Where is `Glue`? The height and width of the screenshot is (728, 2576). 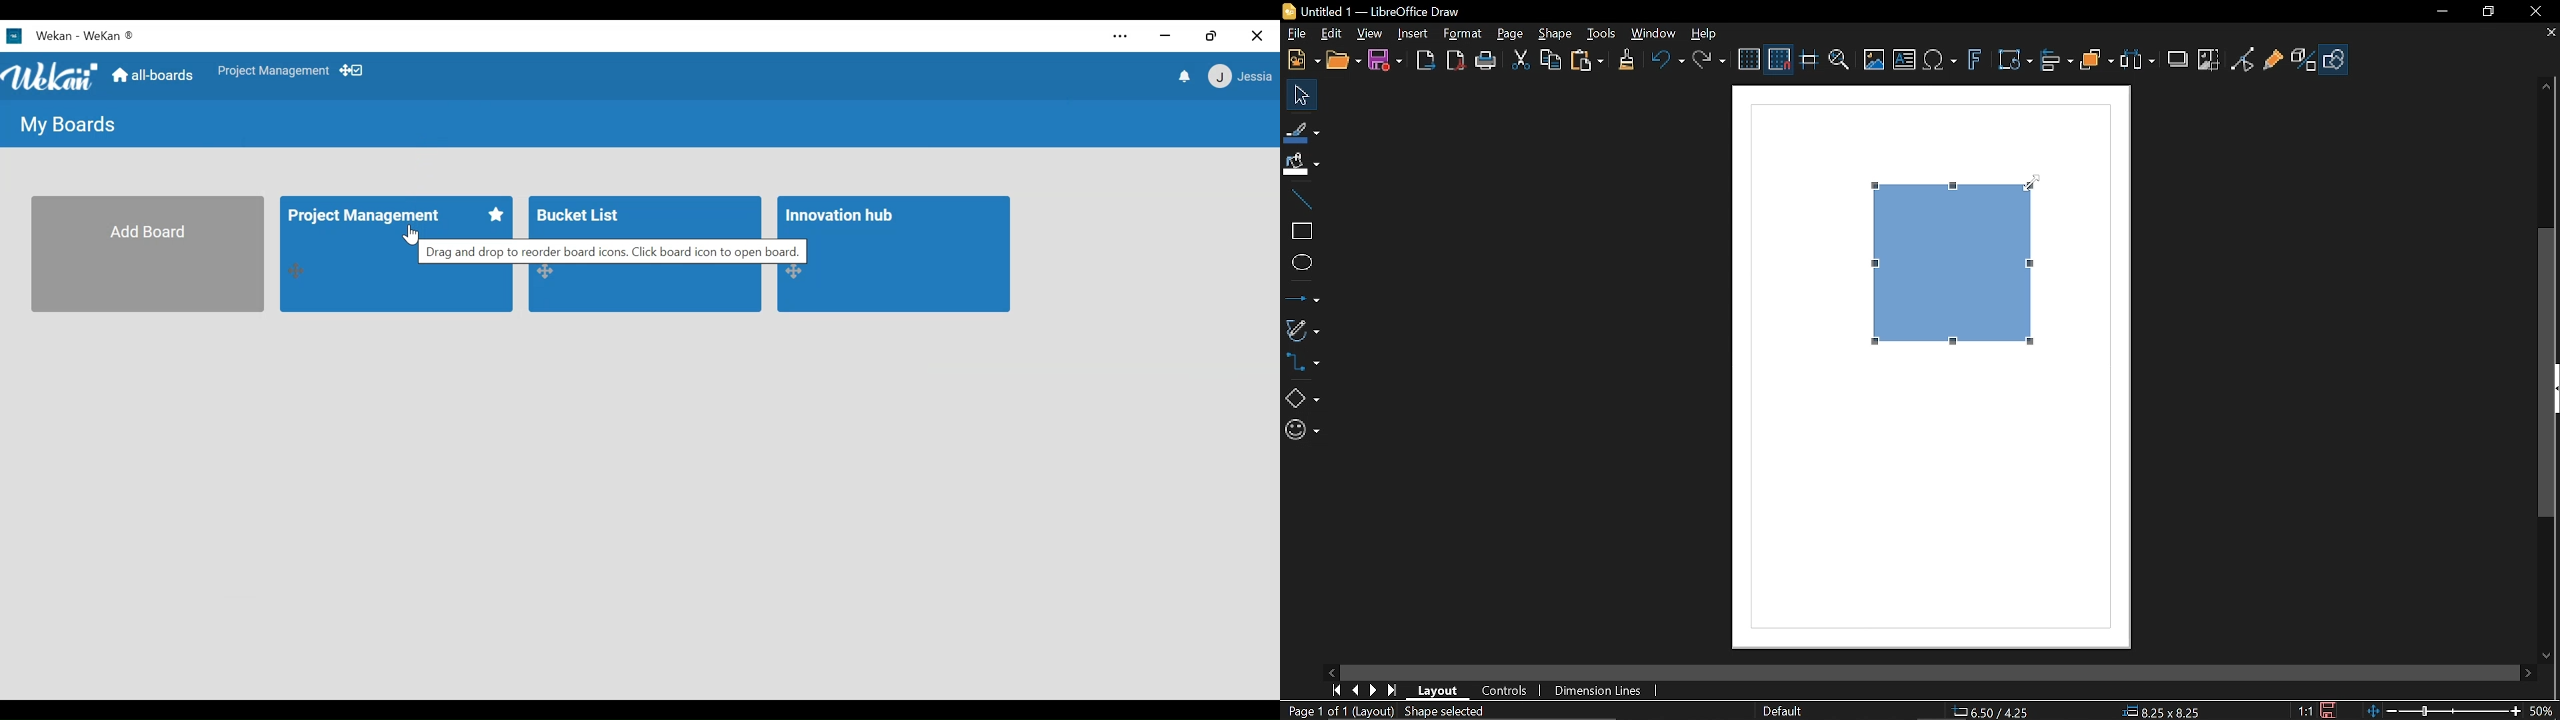
Glue is located at coordinates (2274, 62).